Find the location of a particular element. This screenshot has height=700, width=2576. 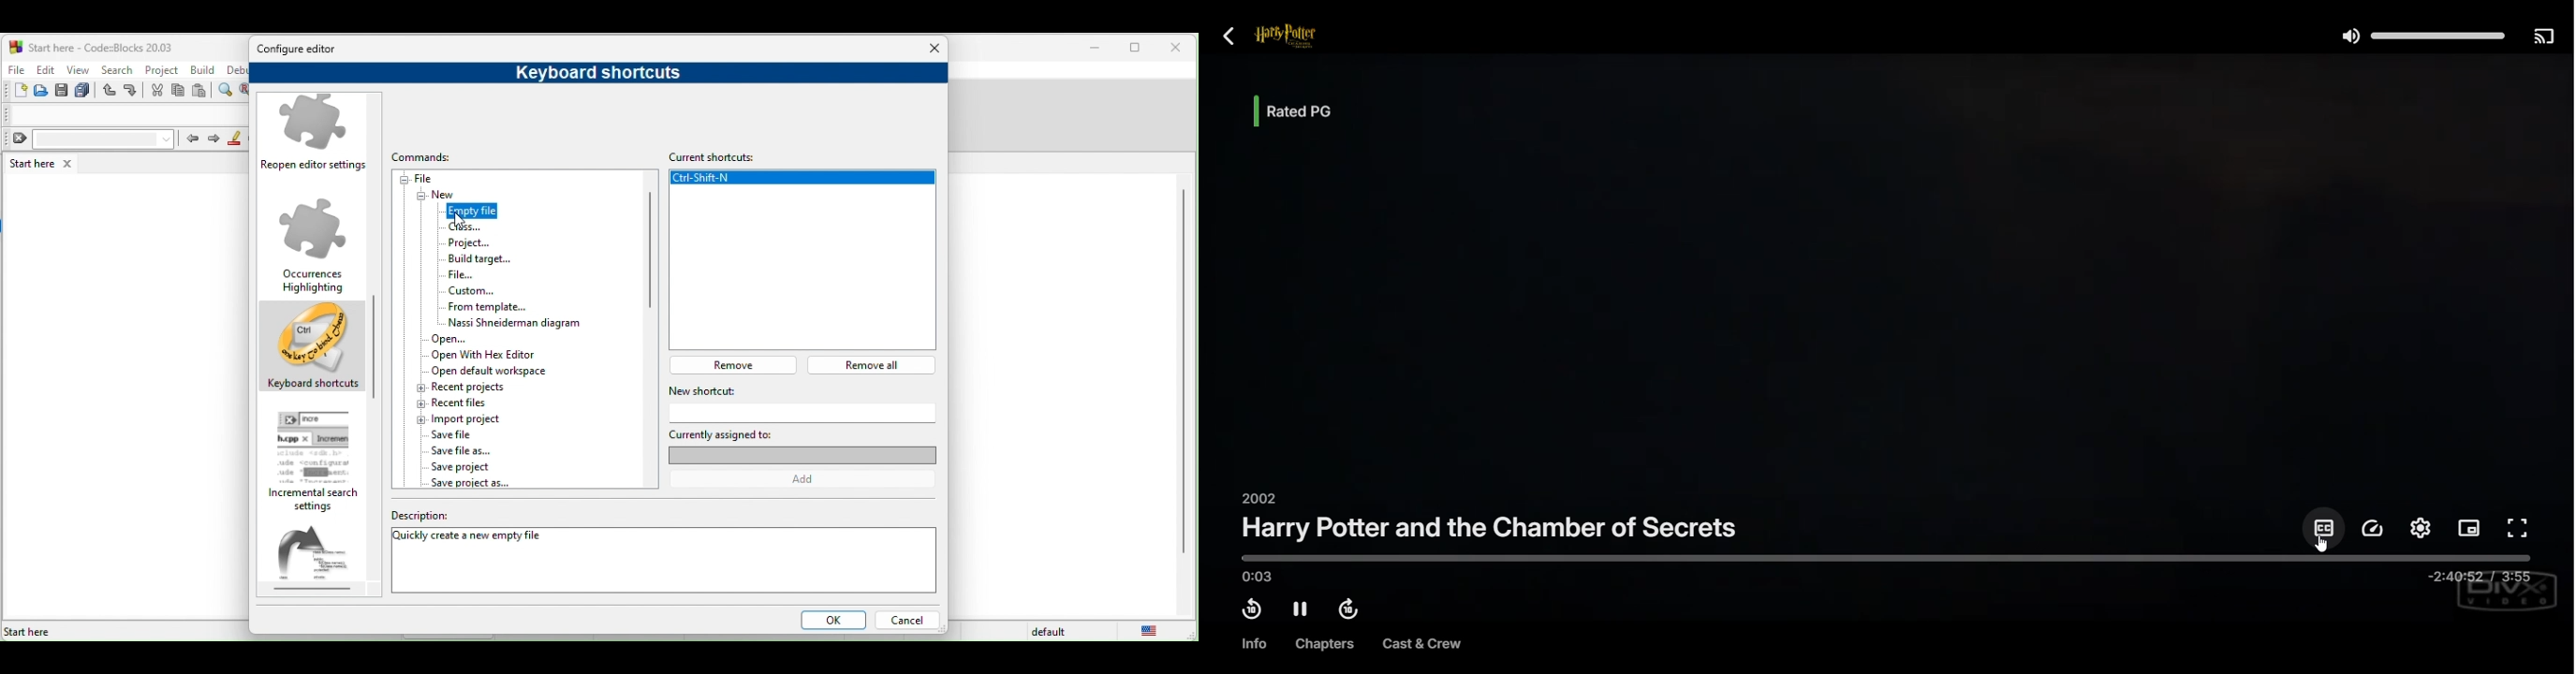

Close is located at coordinates (935, 49).